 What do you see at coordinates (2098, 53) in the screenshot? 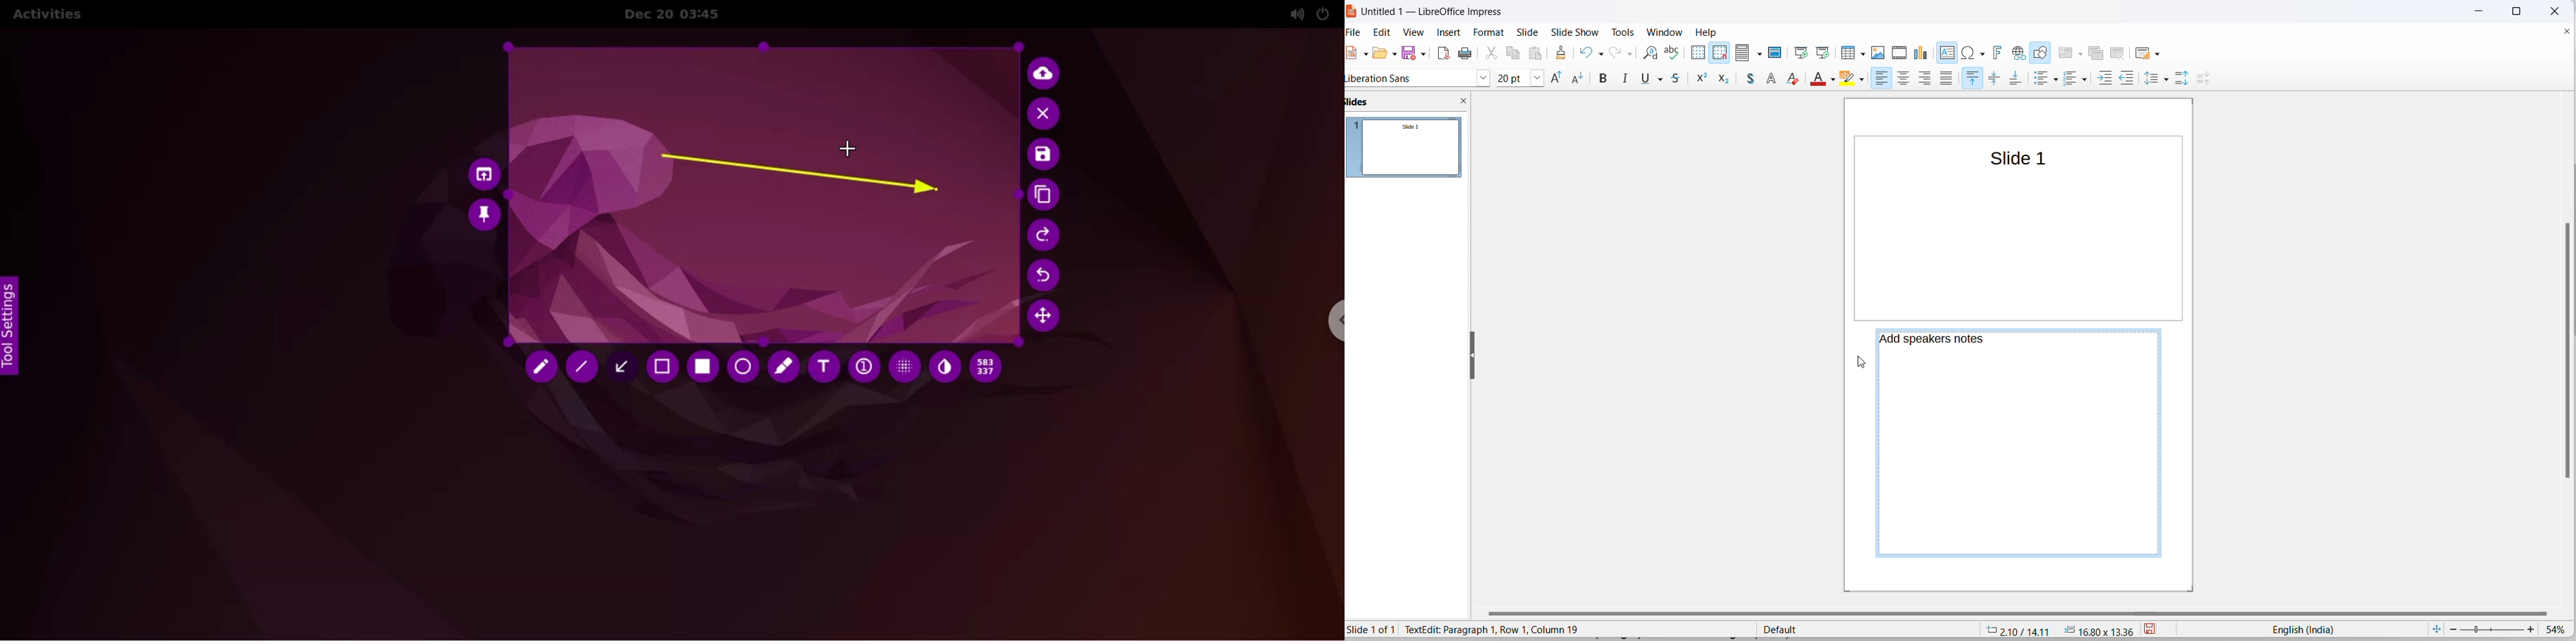
I see `duplicate slide` at bounding box center [2098, 53].